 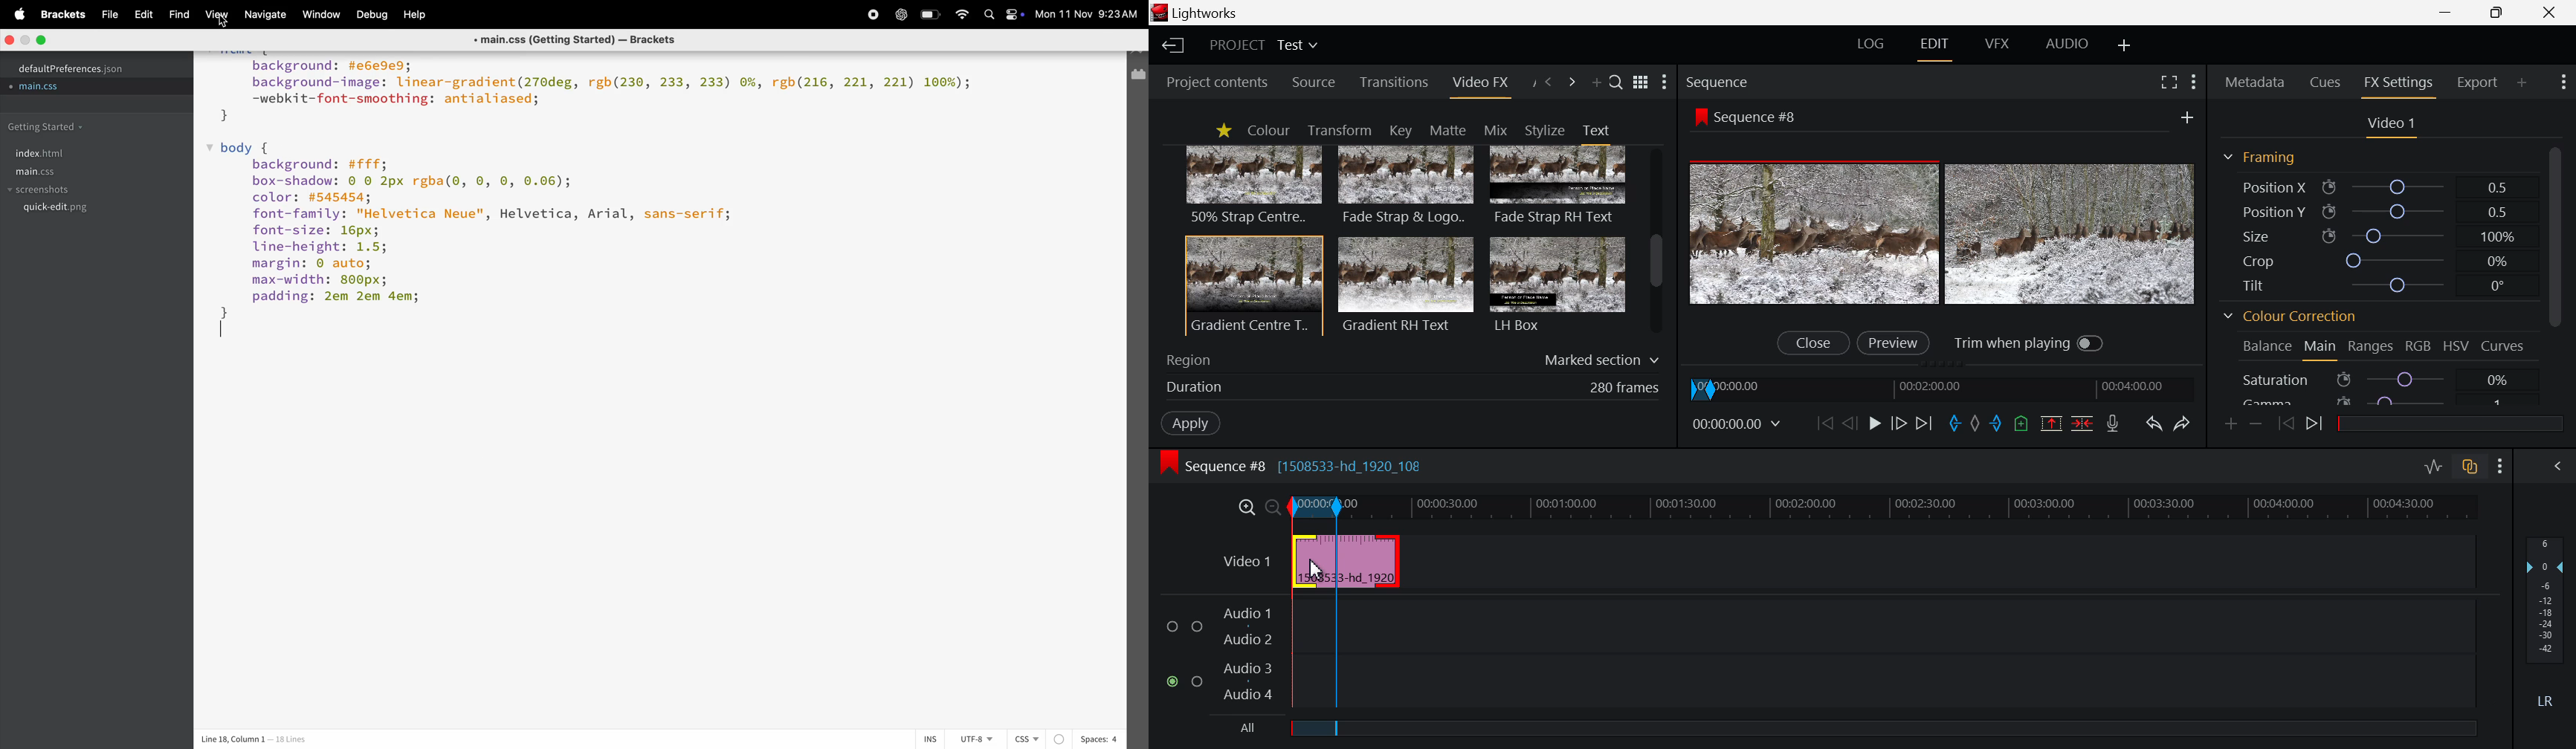 I want to click on audio 3, so click(x=1243, y=667).